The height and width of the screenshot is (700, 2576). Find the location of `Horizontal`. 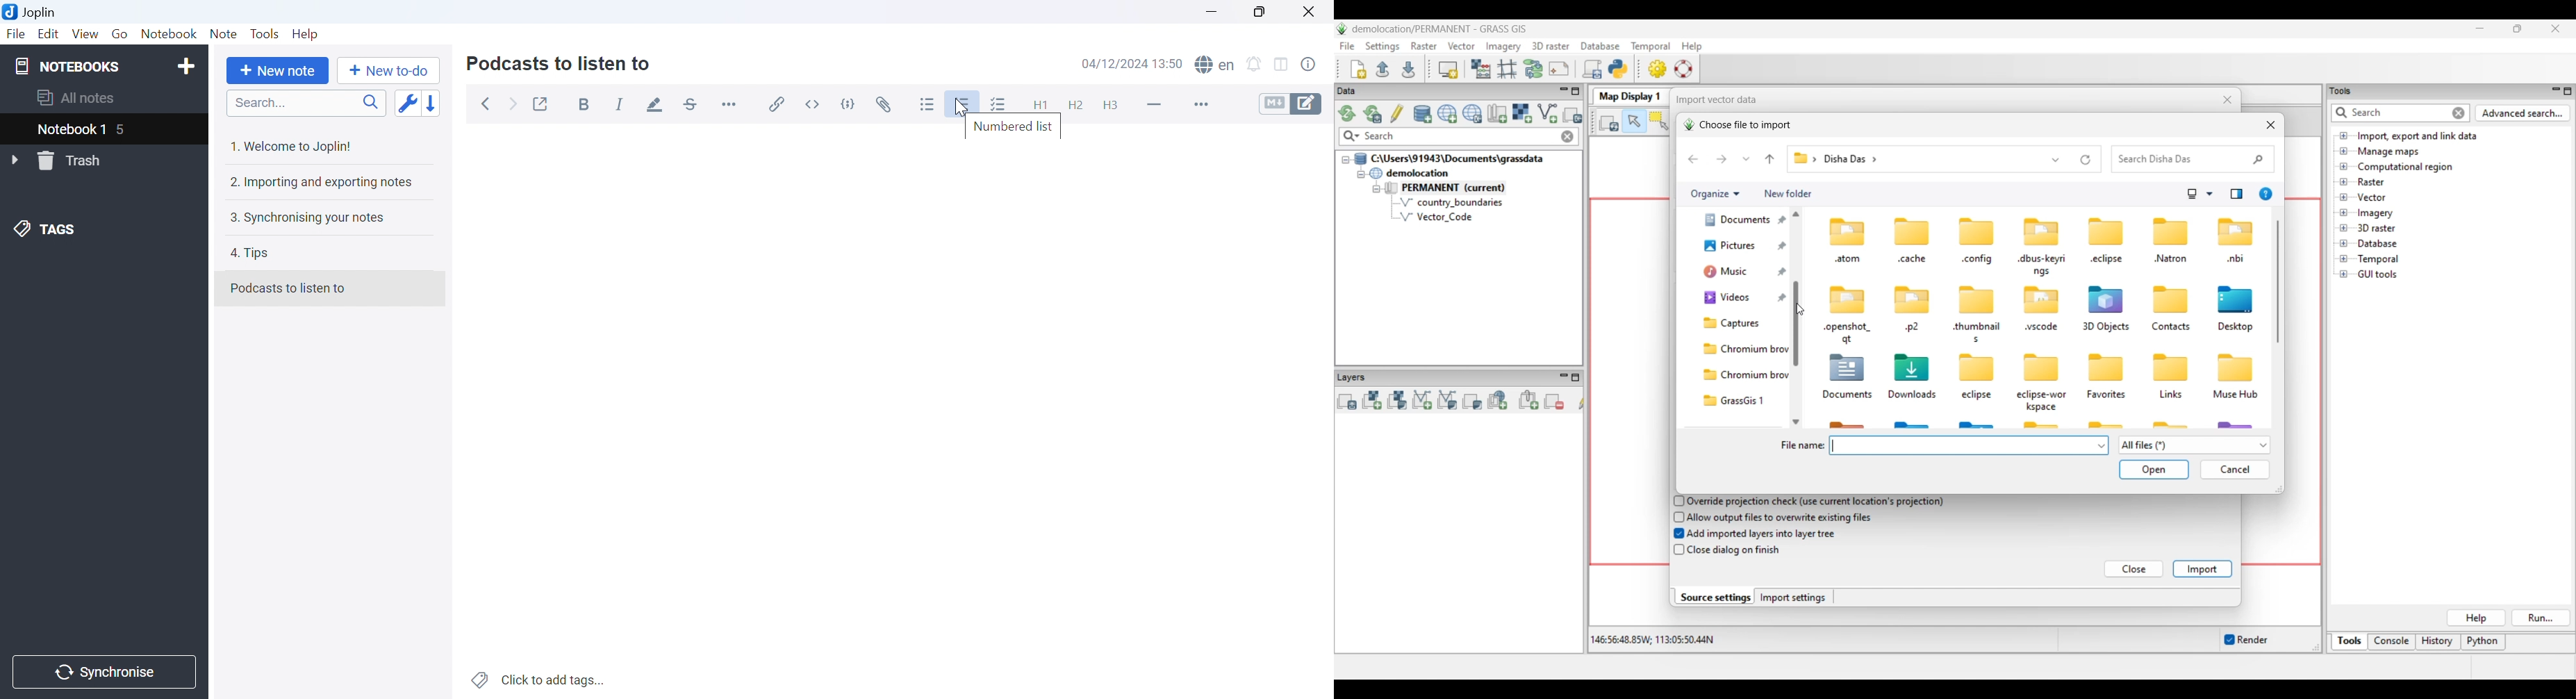

Horizontal is located at coordinates (731, 104).